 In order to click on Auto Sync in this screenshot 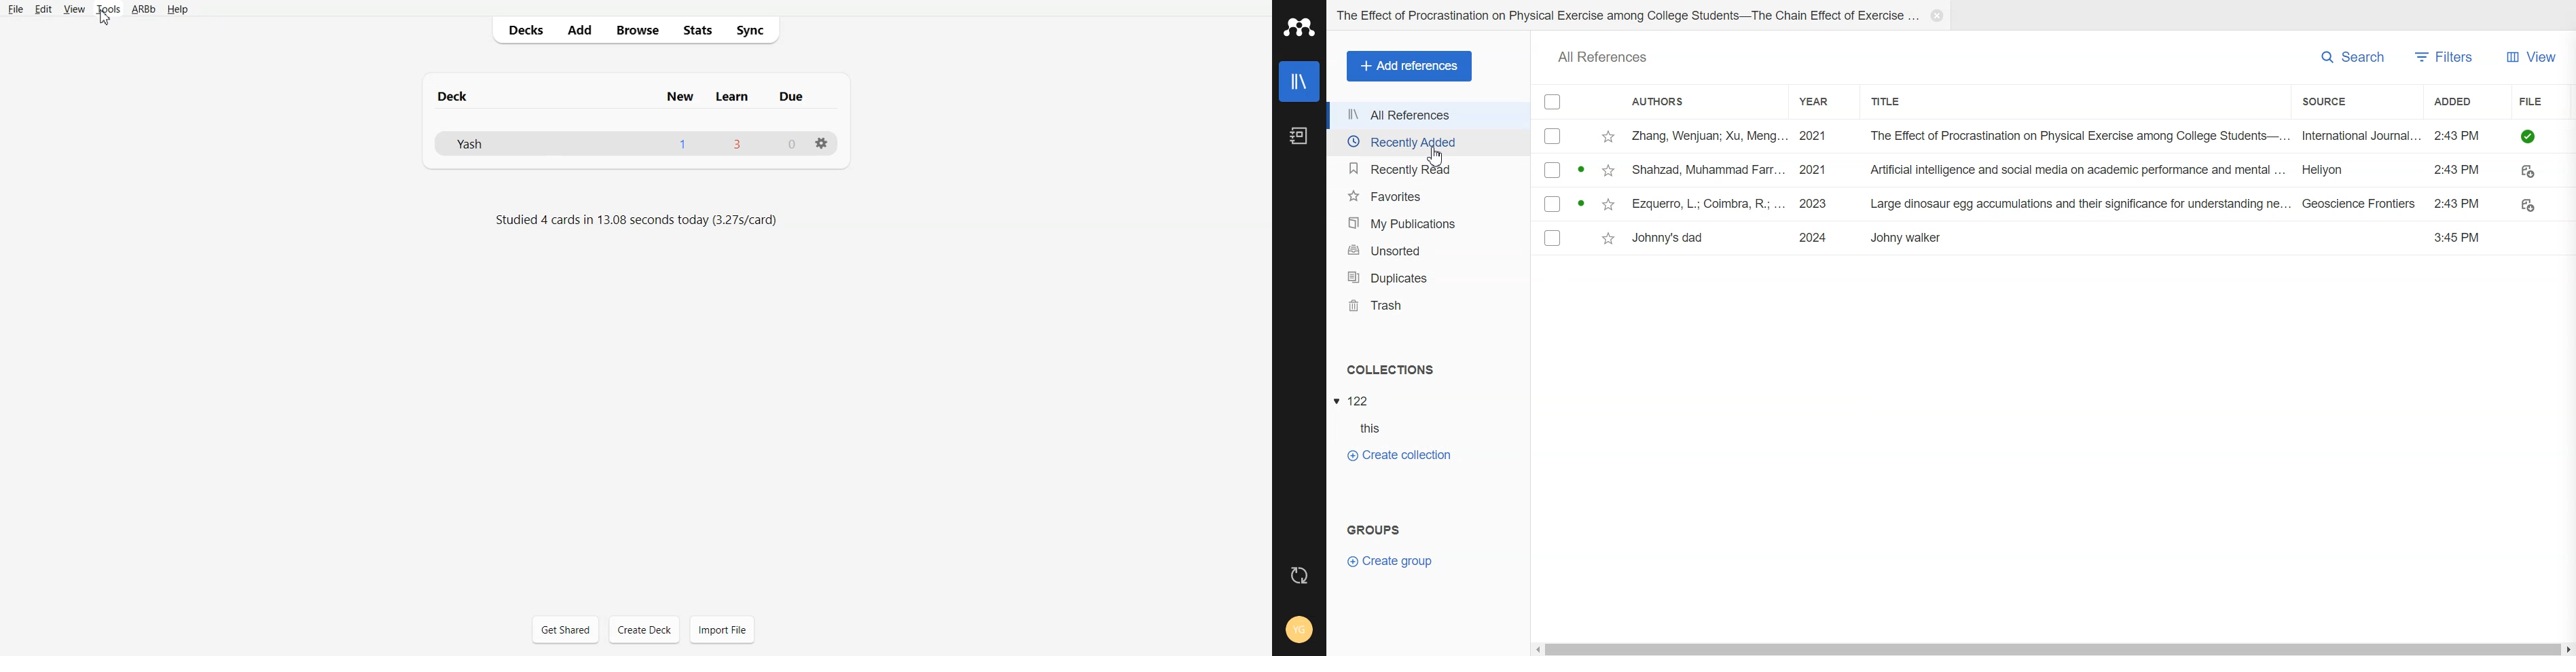, I will do `click(1299, 574)`.